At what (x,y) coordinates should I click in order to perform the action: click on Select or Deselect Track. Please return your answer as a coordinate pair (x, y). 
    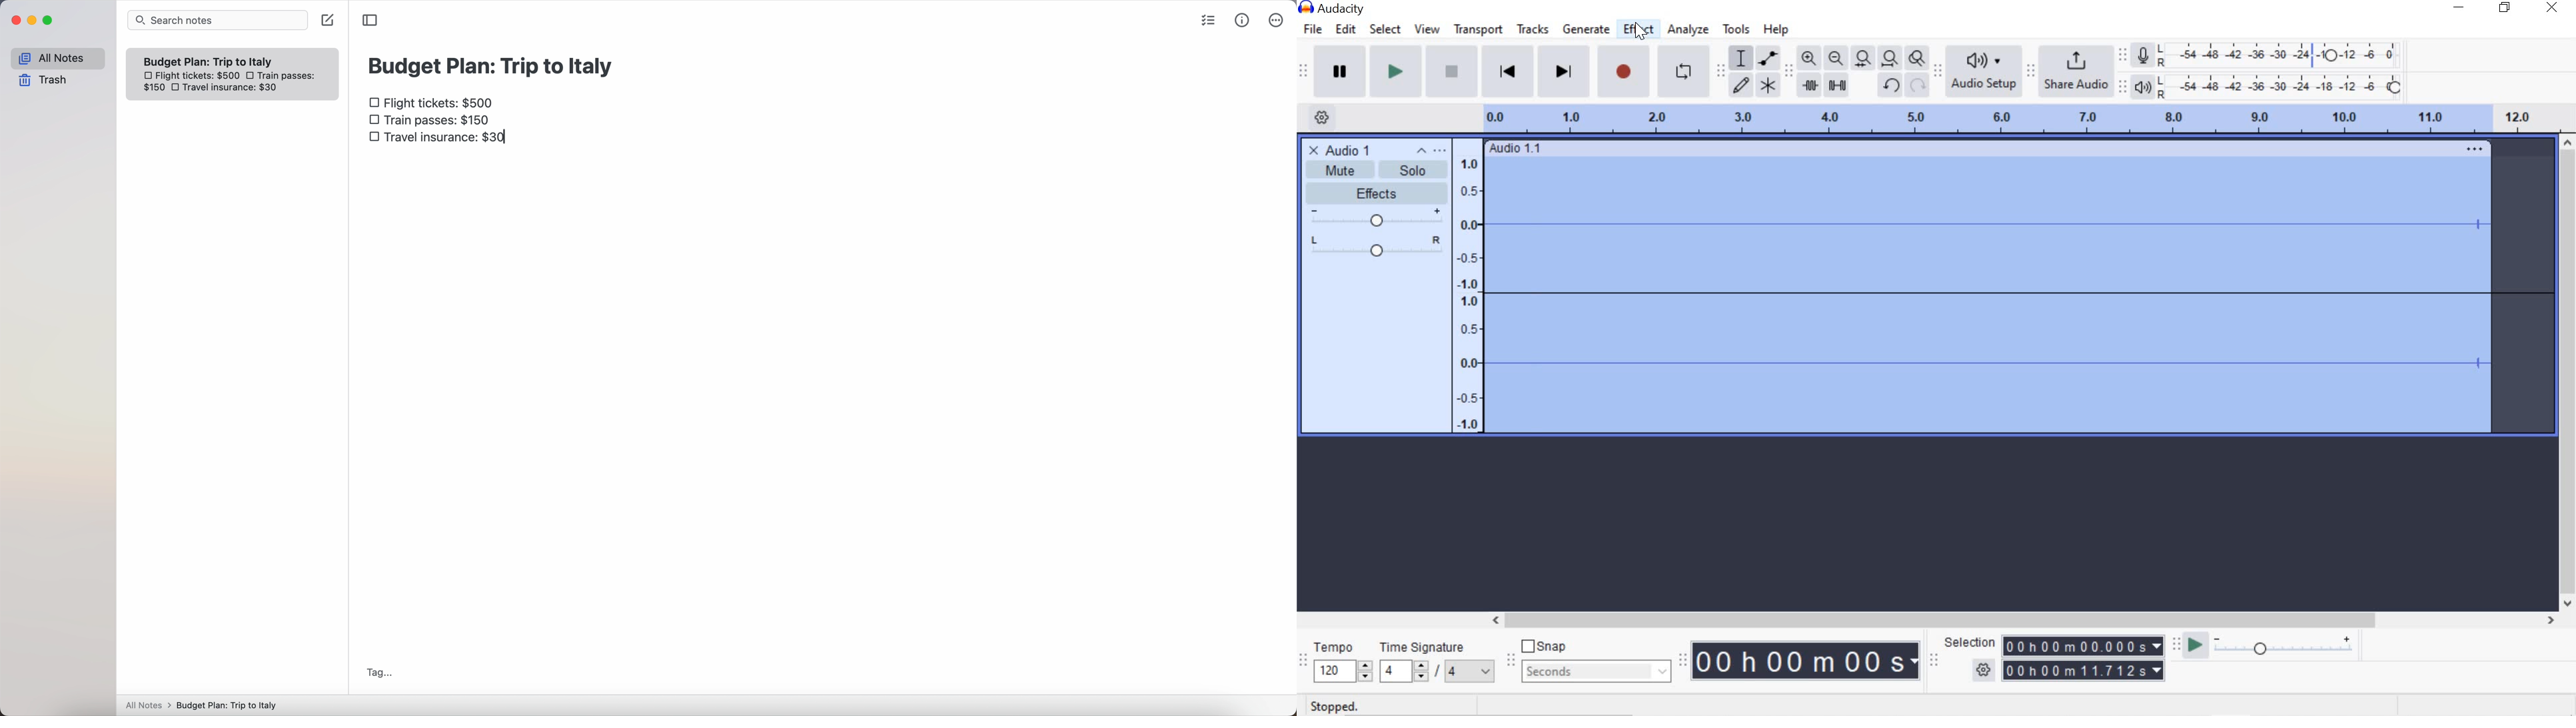
    Looking at the image, I should click on (1376, 349).